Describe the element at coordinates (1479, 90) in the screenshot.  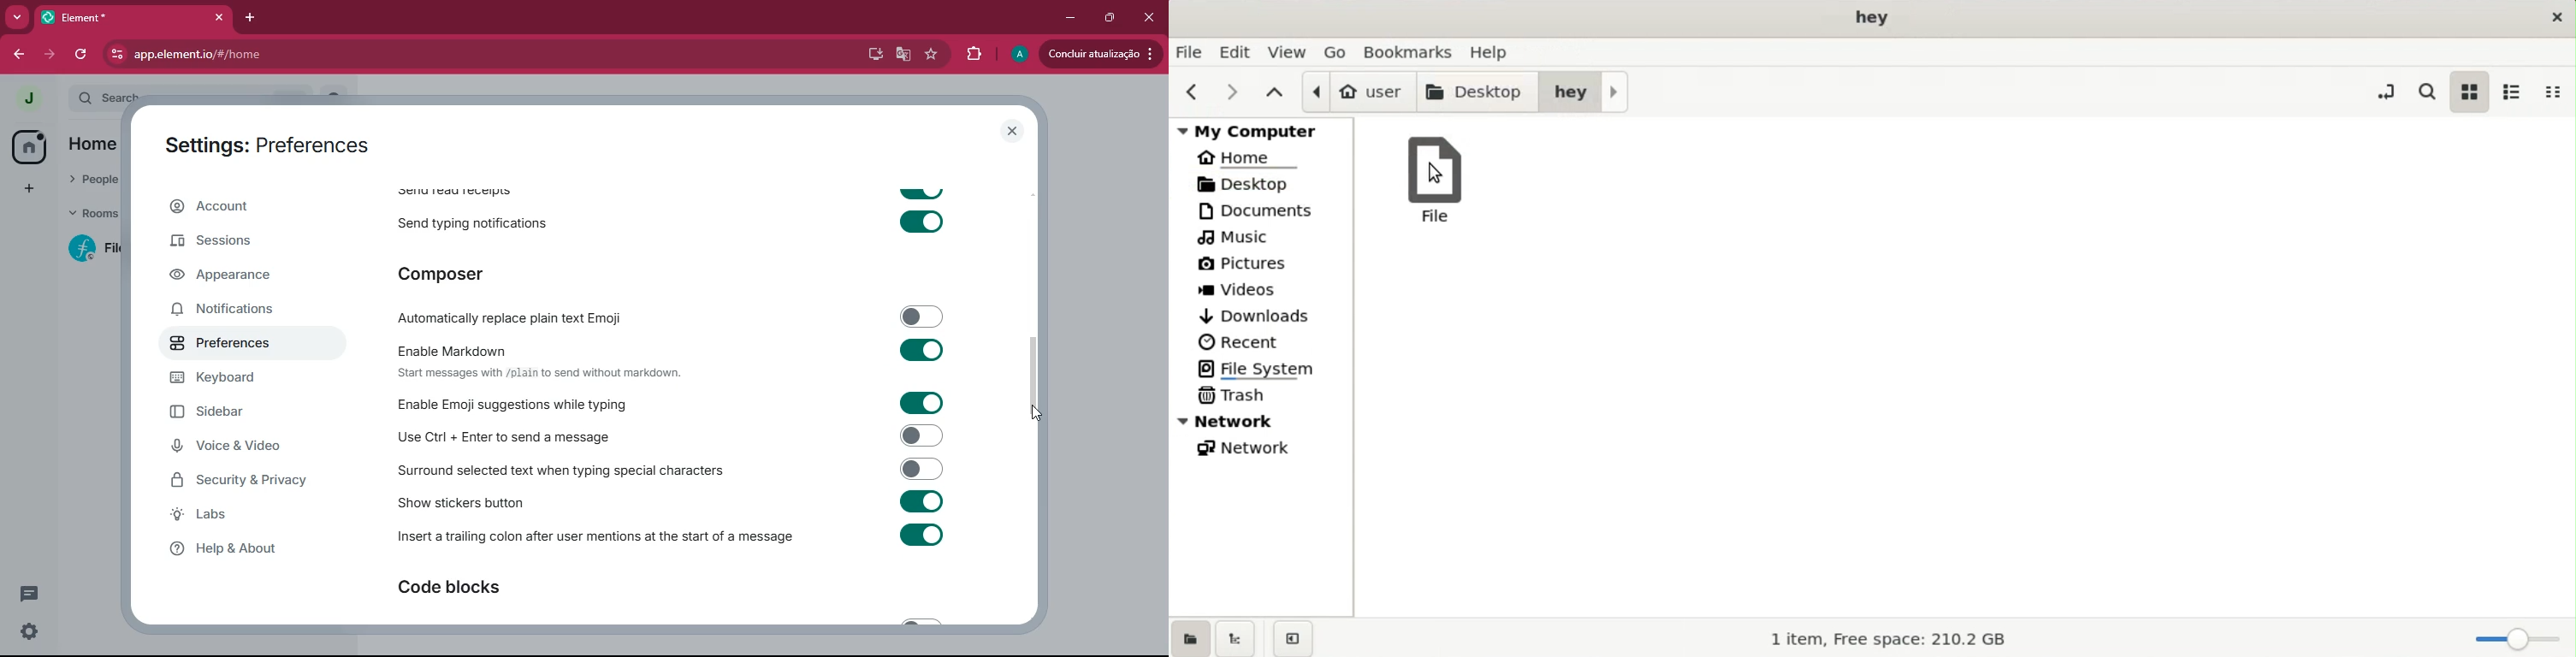
I see `desktop` at that location.